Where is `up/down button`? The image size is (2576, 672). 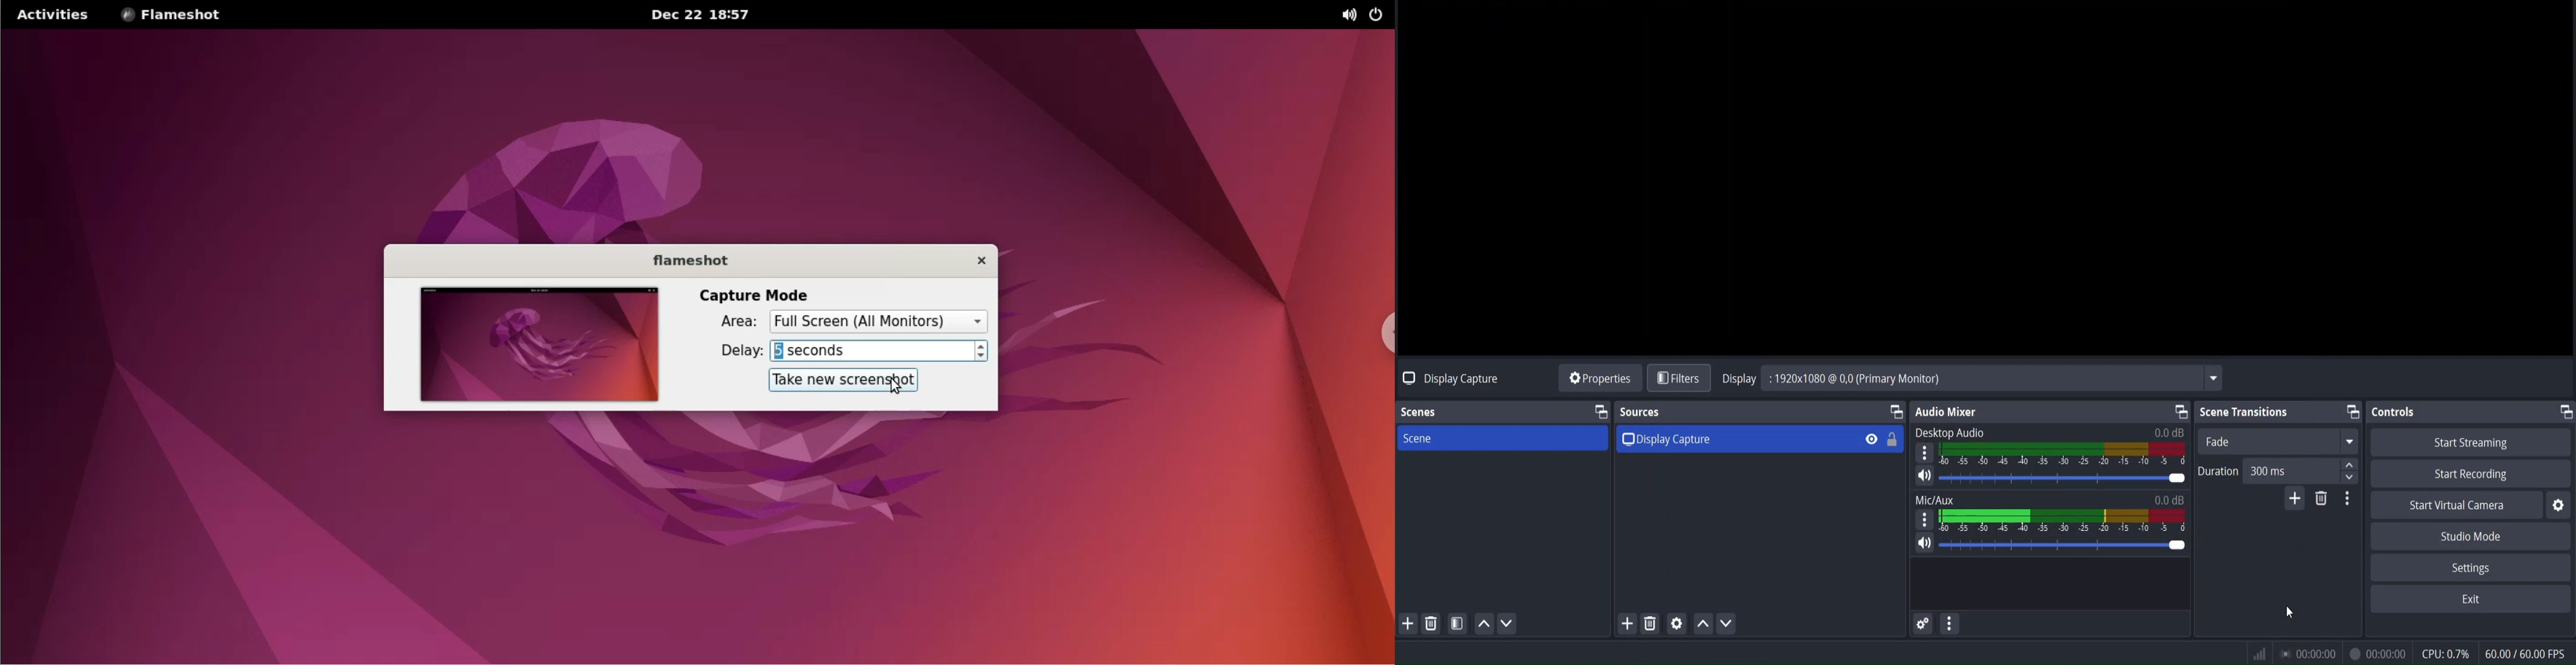
up/down button is located at coordinates (2353, 455).